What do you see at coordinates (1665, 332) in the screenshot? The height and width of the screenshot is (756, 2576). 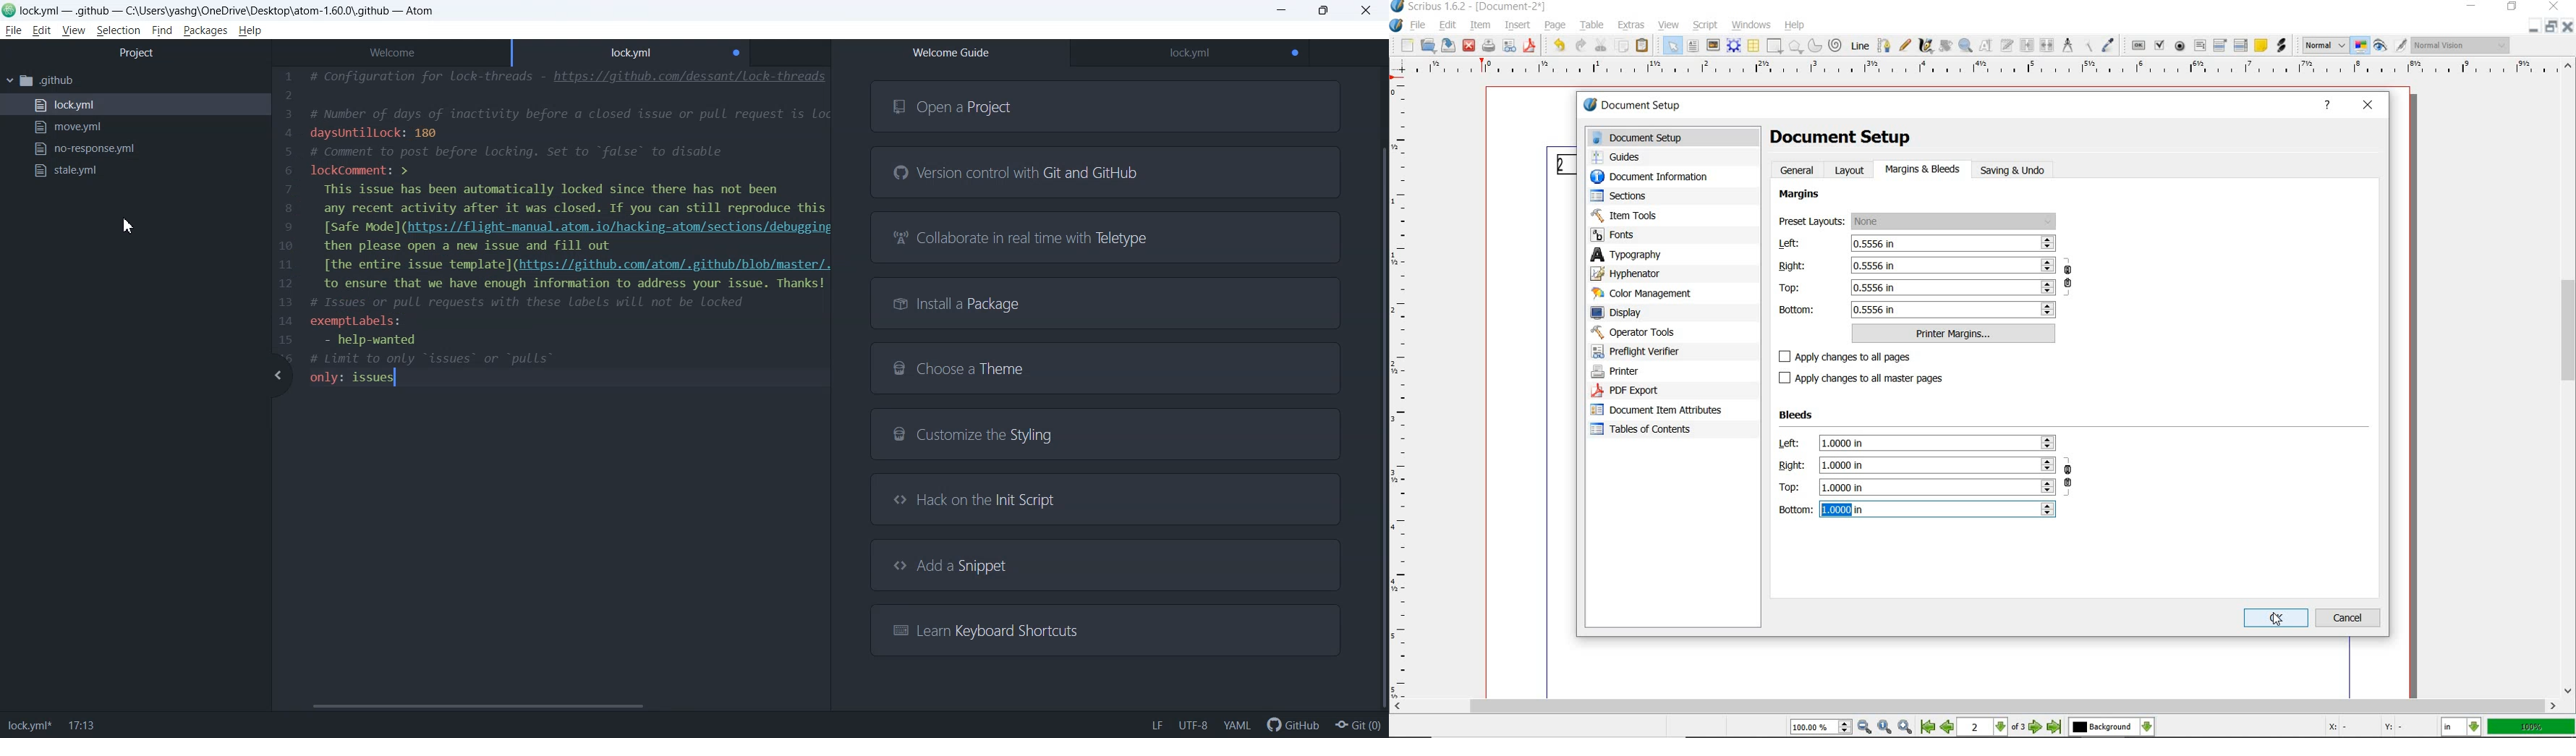 I see `operator tools` at bounding box center [1665, 332].